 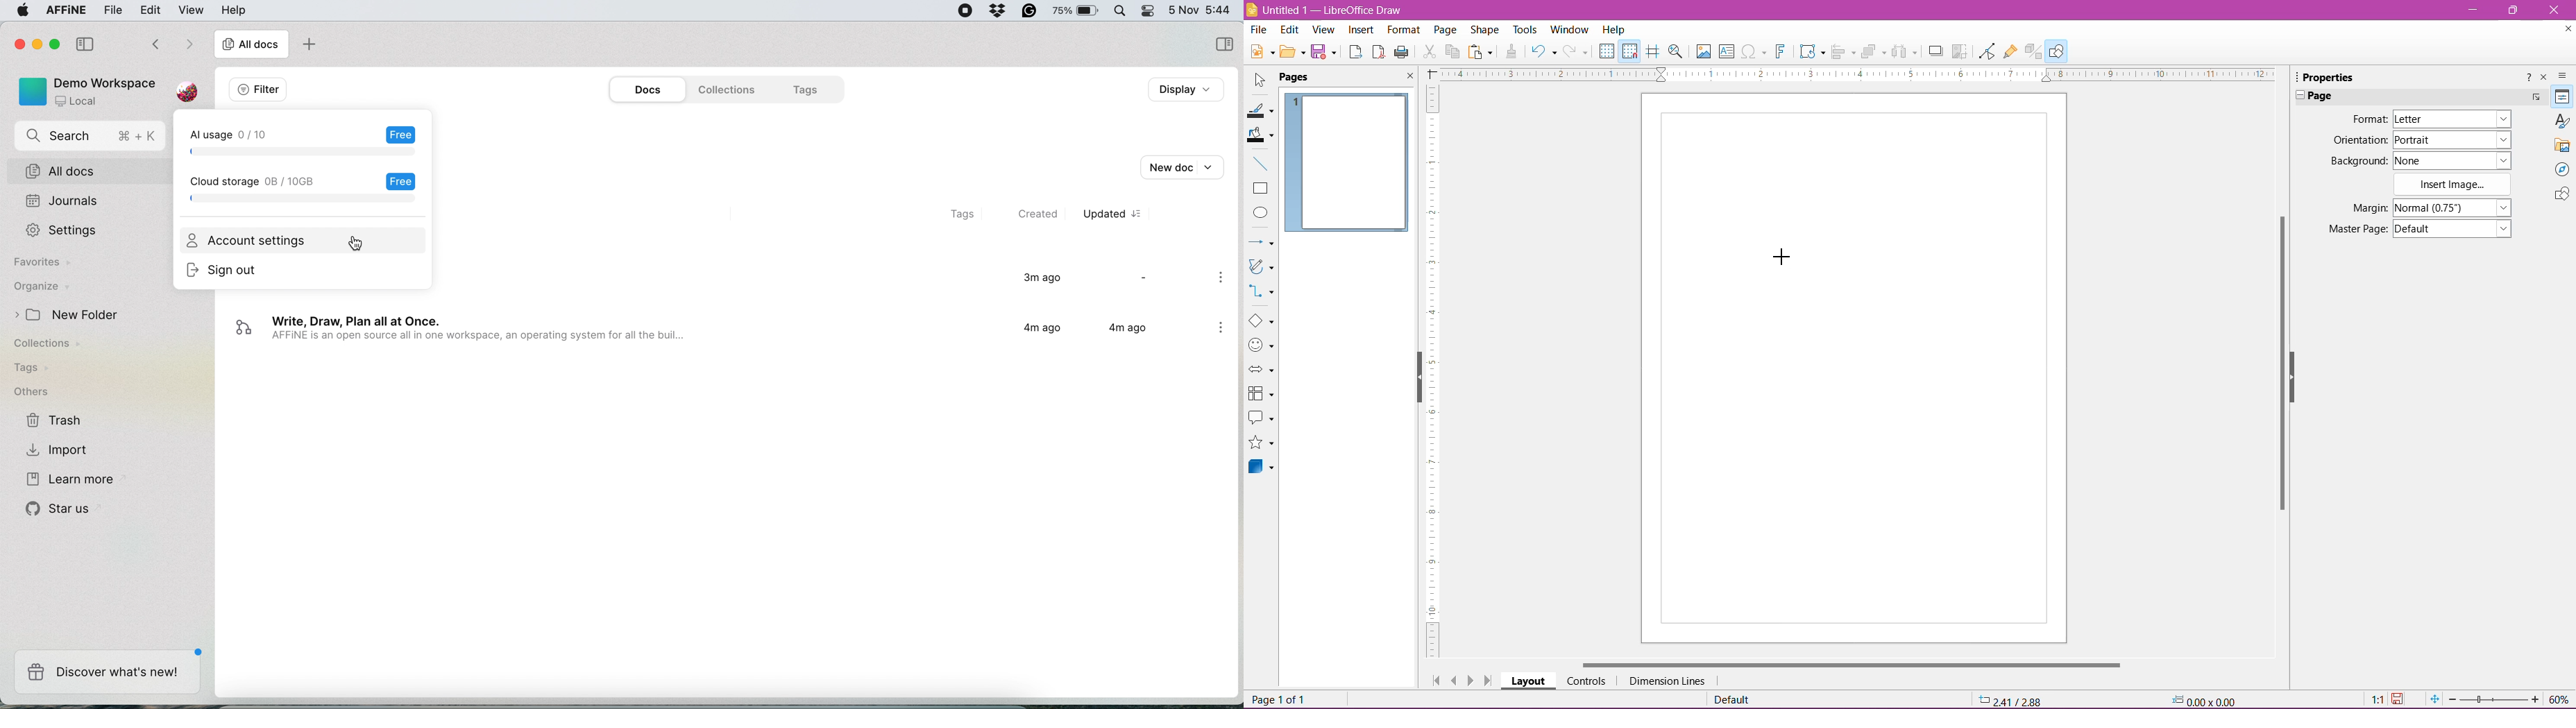 What do you see at coordinates (1406, 76) in the screenshot?
I see `Close Pane` at bounding box center [1406, 76].